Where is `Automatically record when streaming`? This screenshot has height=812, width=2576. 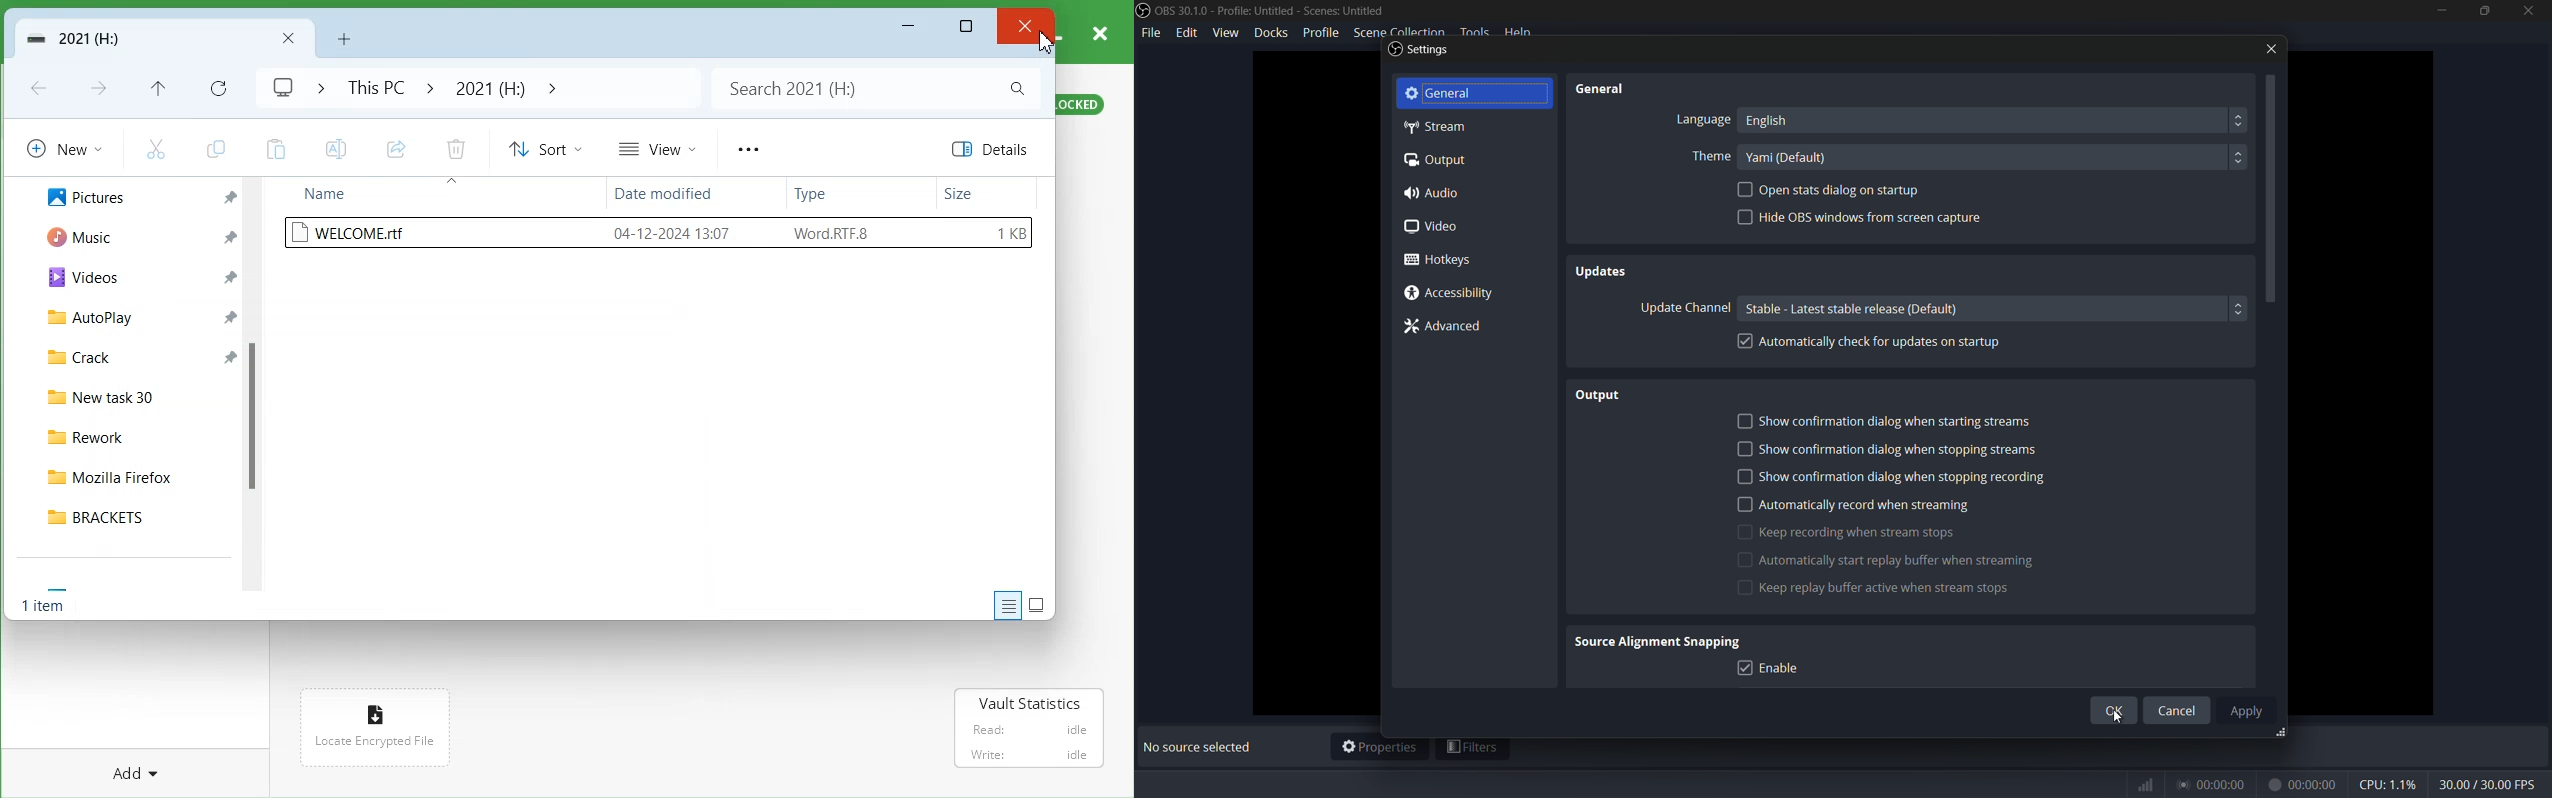
Automatically record when streaming is located at coordinates (1857, 503).